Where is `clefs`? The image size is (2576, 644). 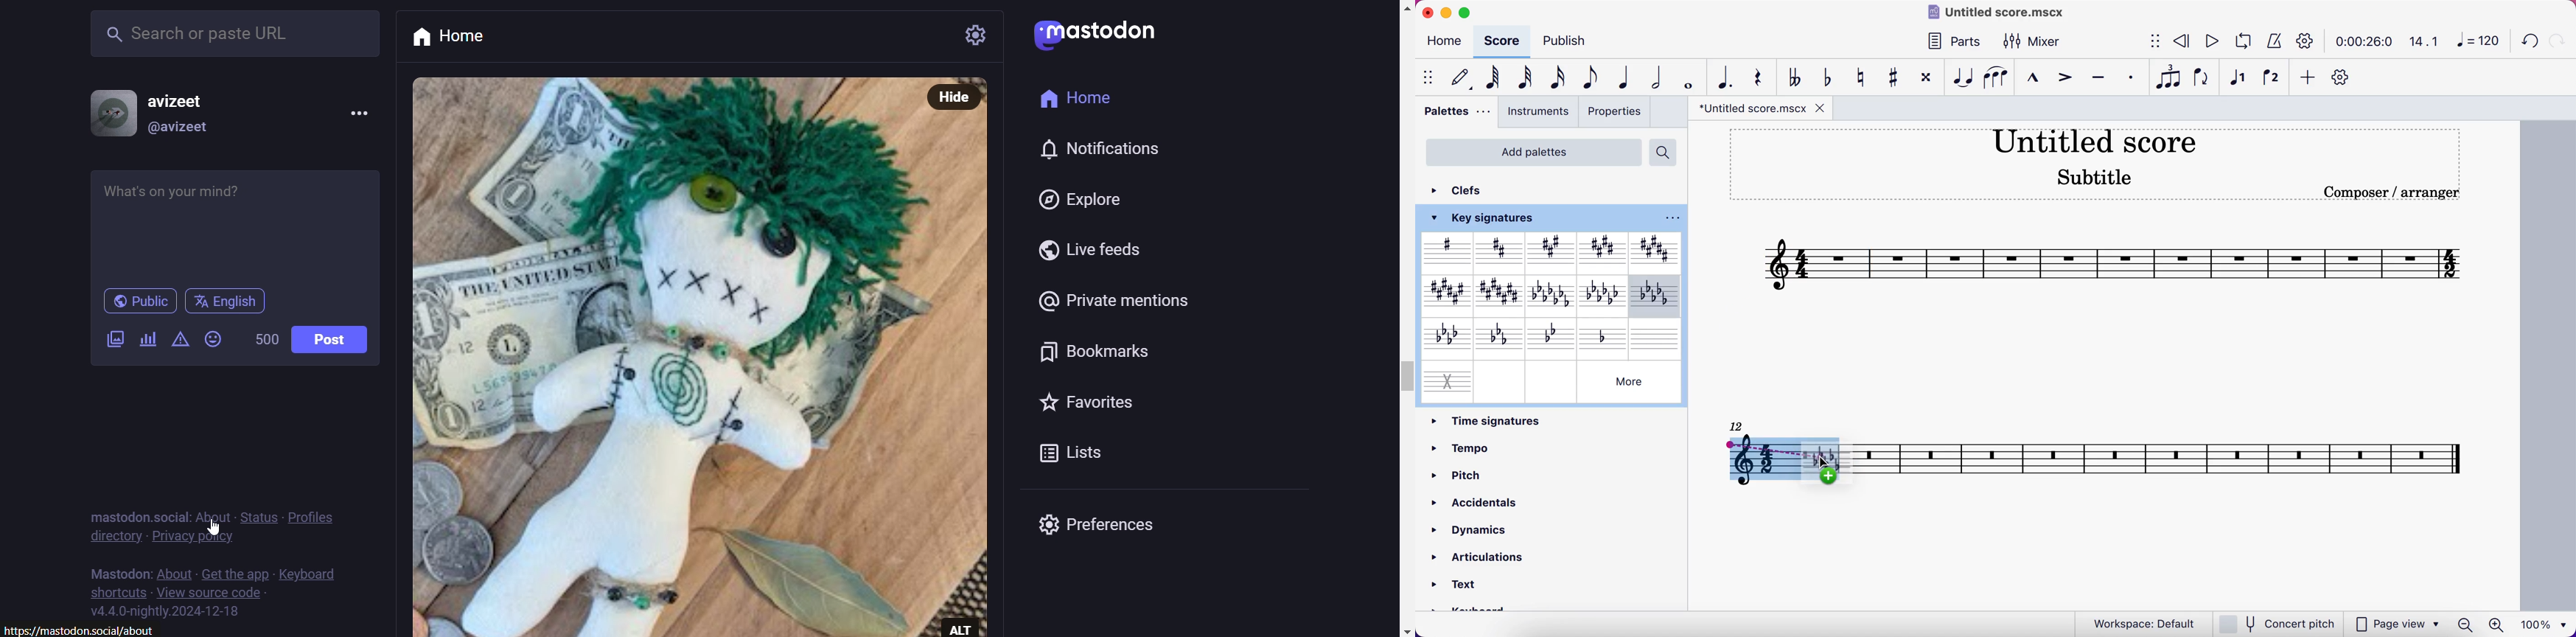 clefs is located at coordinates (1470, 191).